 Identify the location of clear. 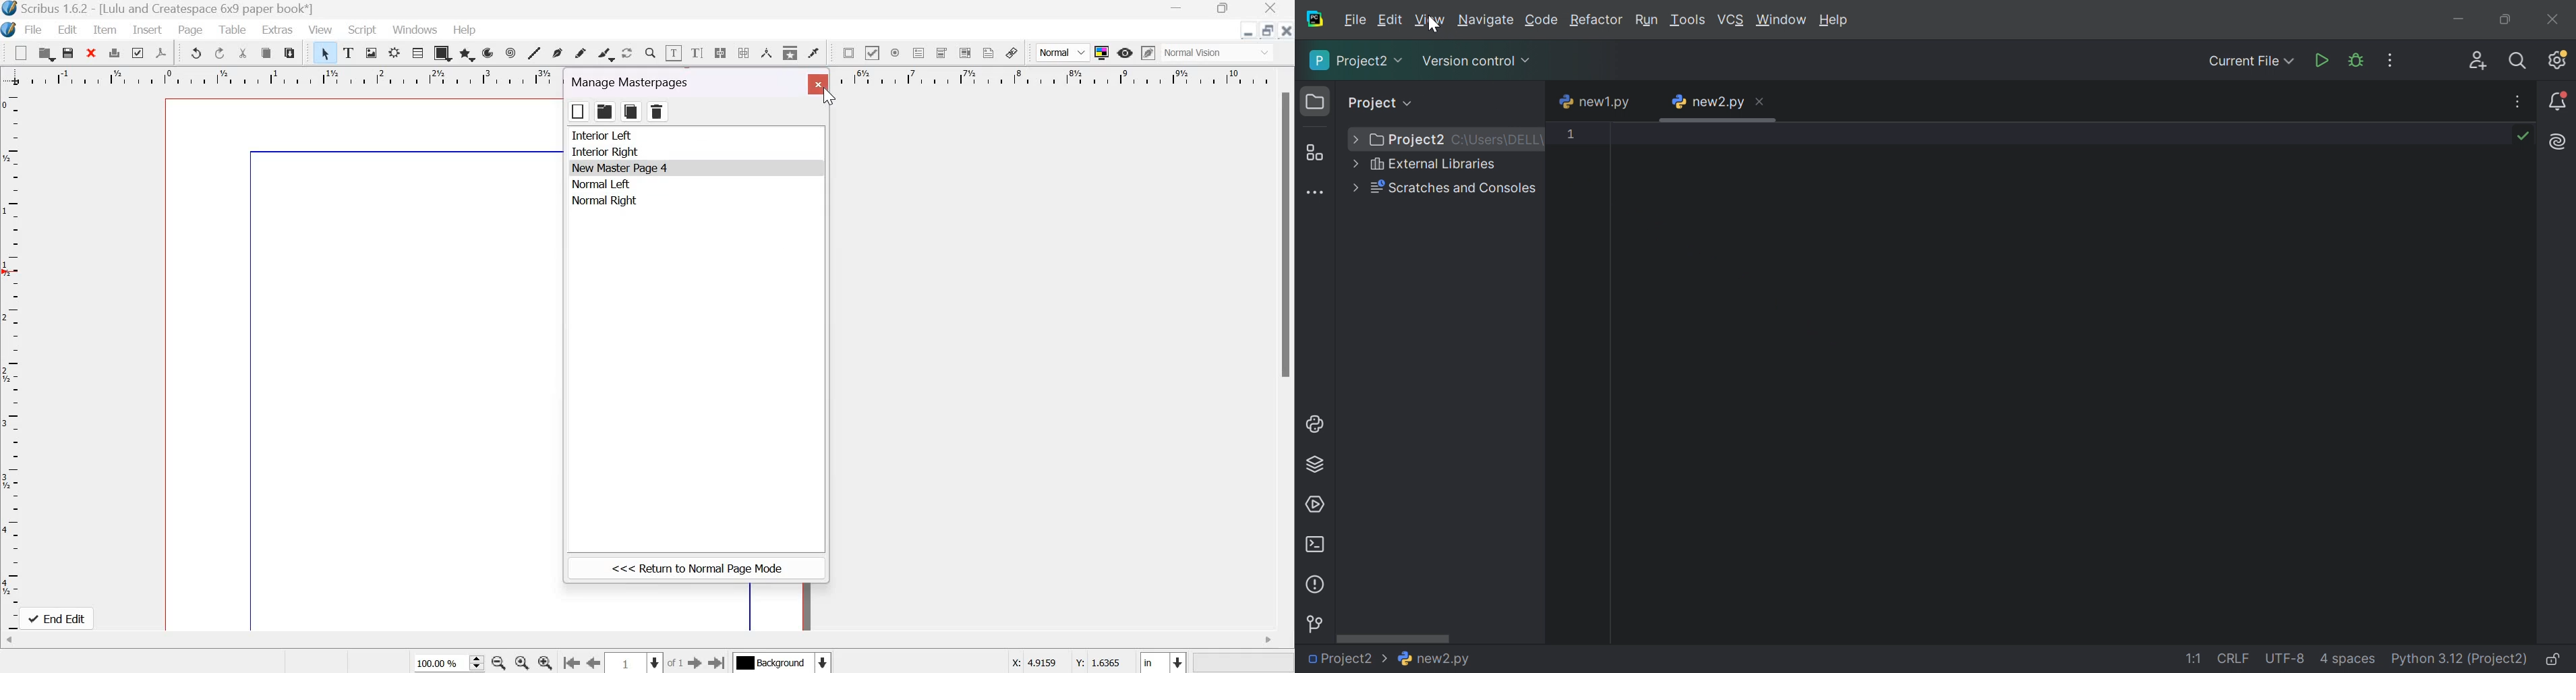
(91, 53).